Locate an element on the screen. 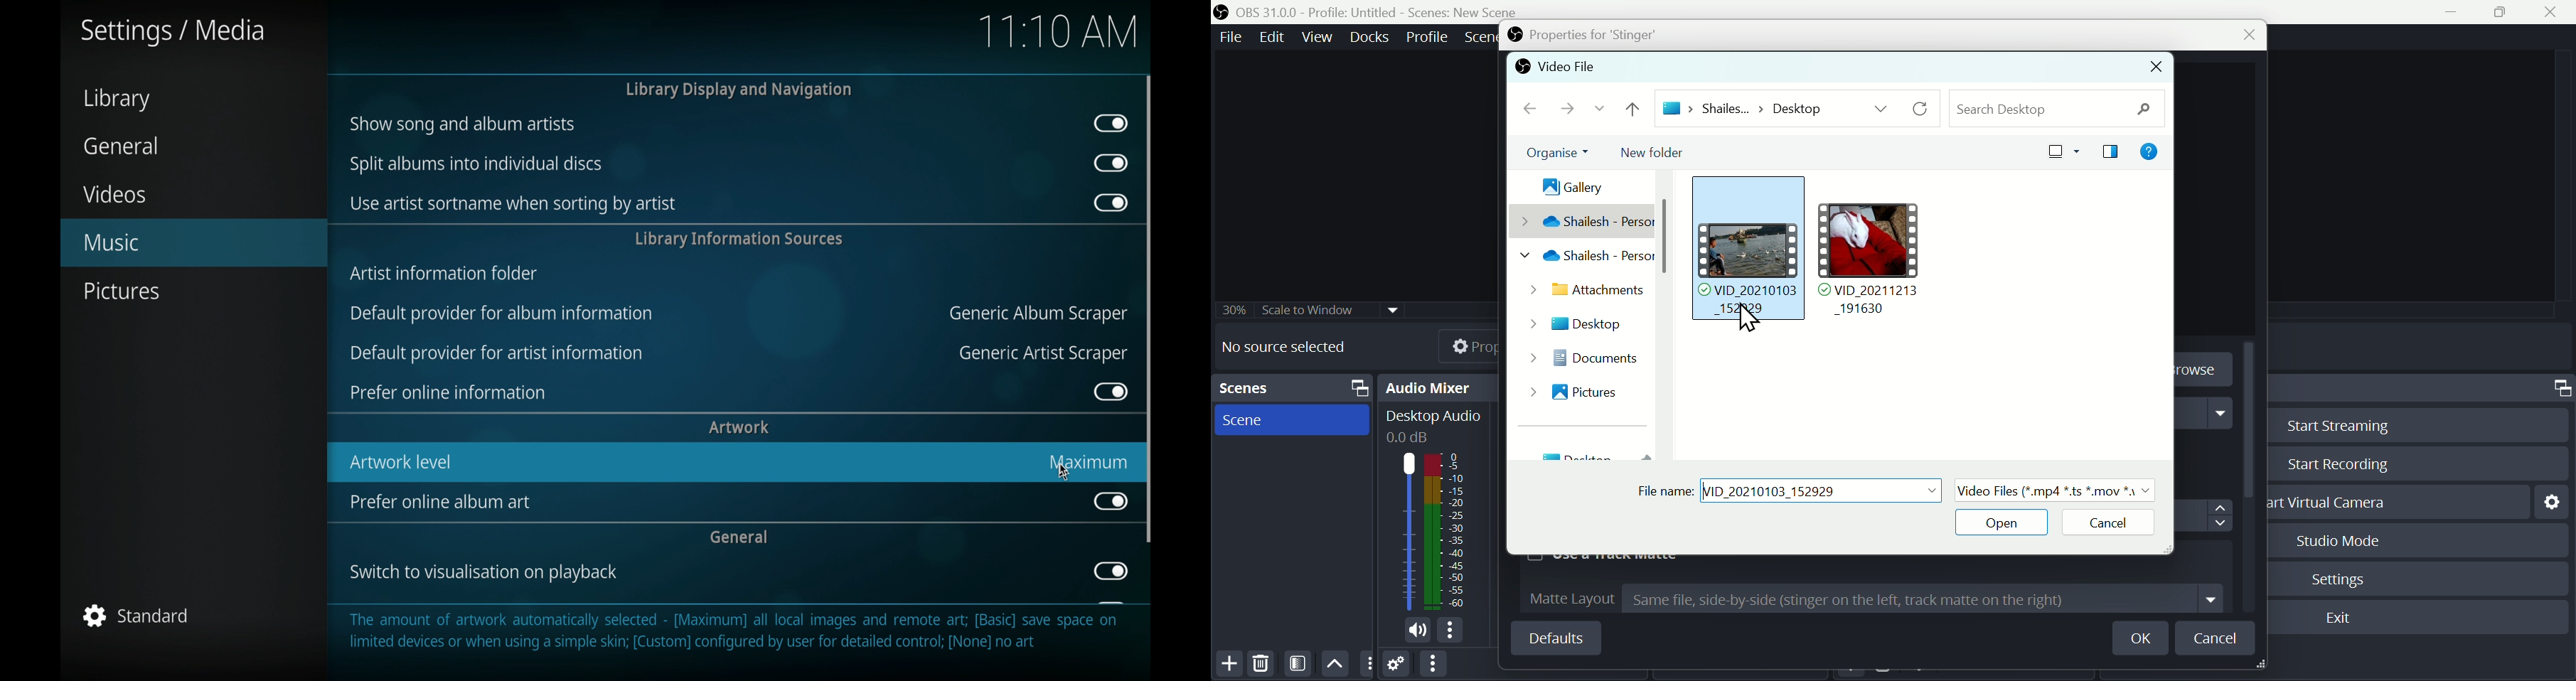 This screenshot has height=700, width=2576. default provider for album information is located at coordinates (503, 313).